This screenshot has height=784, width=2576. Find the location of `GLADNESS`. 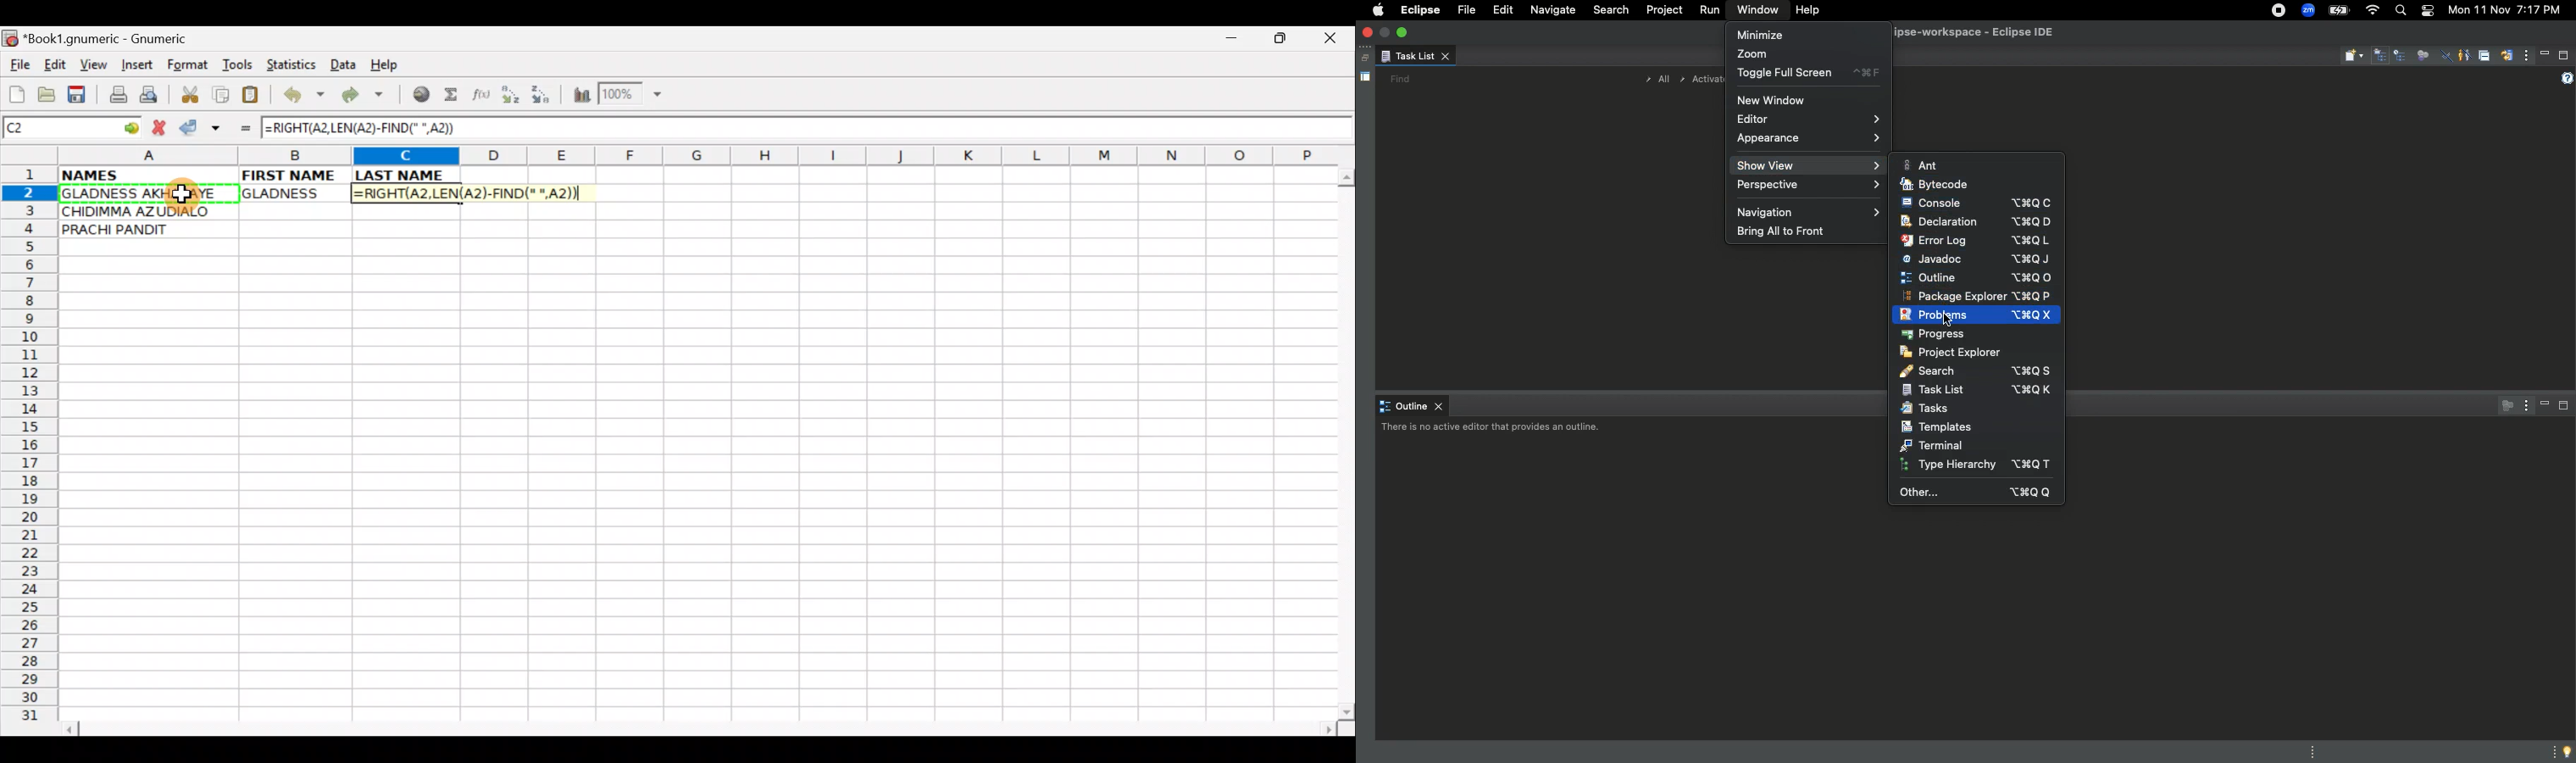

GLADNESS is located at coordinates (292, 194).